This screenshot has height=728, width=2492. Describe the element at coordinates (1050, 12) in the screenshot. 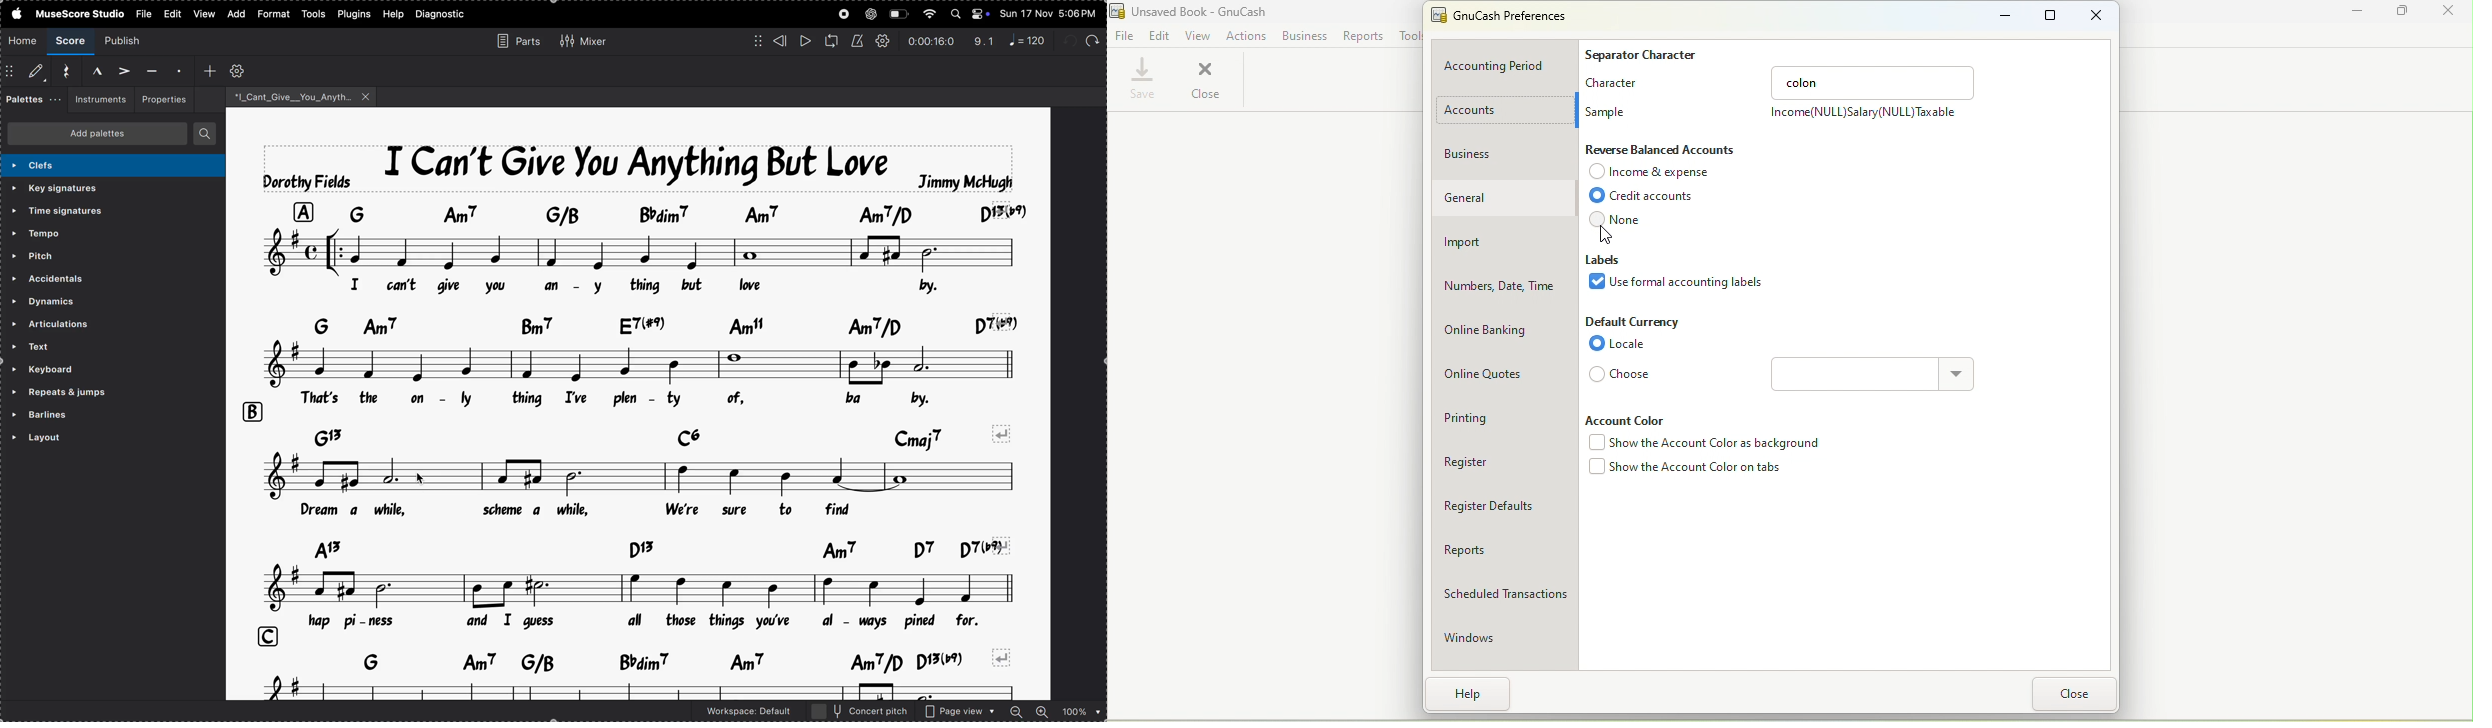

I see `time and date` at that location.